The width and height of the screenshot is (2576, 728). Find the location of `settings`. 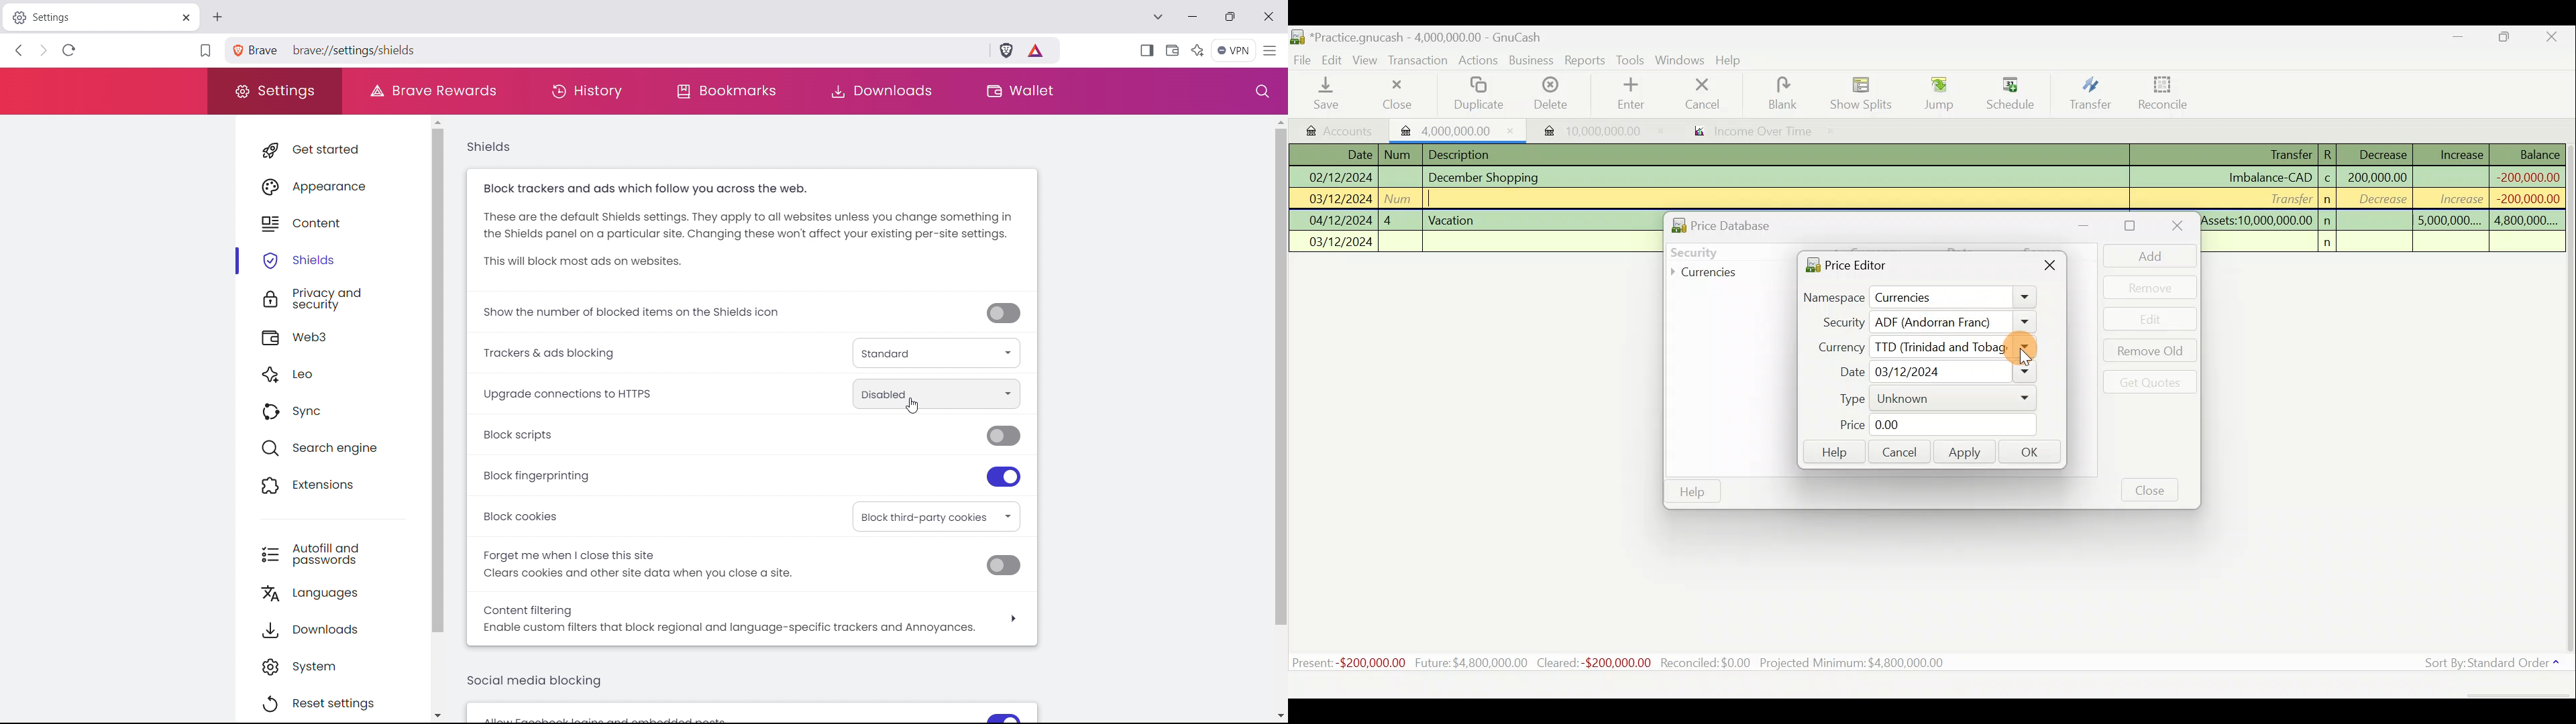

settings is located at coordinates (273, 92).